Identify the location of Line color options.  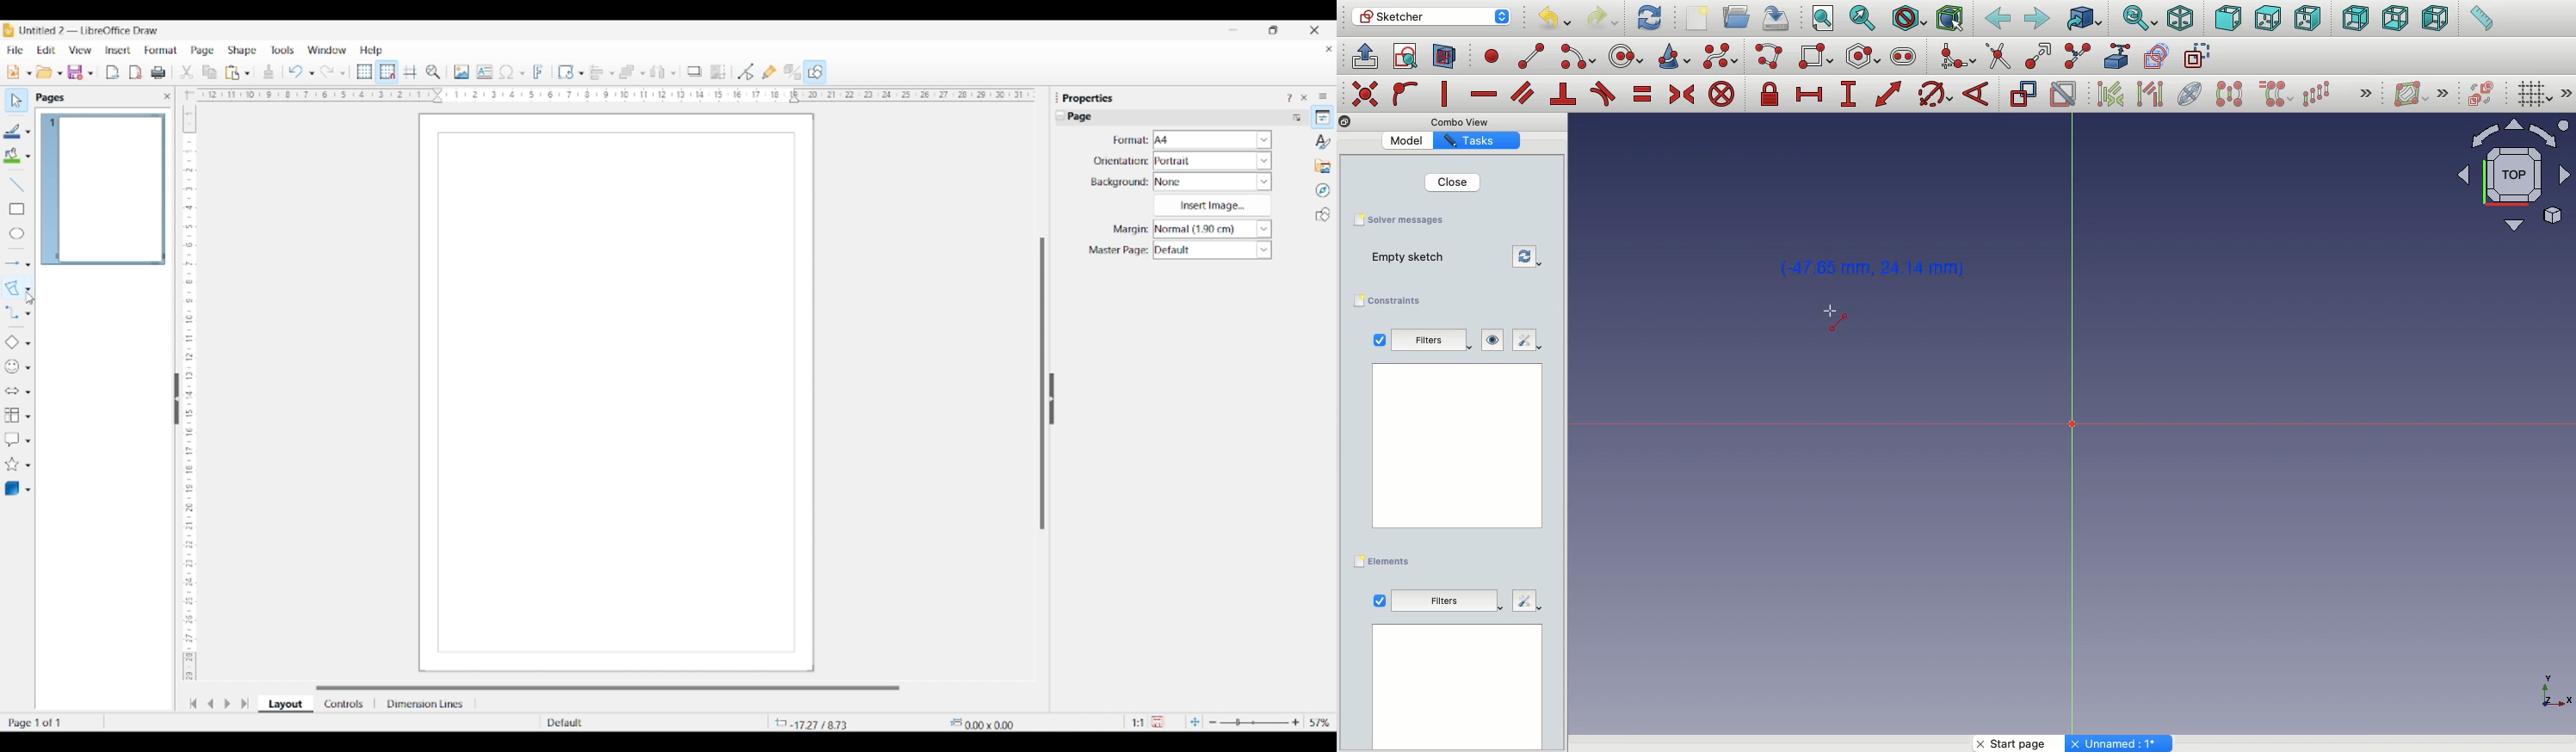
(28, 132).